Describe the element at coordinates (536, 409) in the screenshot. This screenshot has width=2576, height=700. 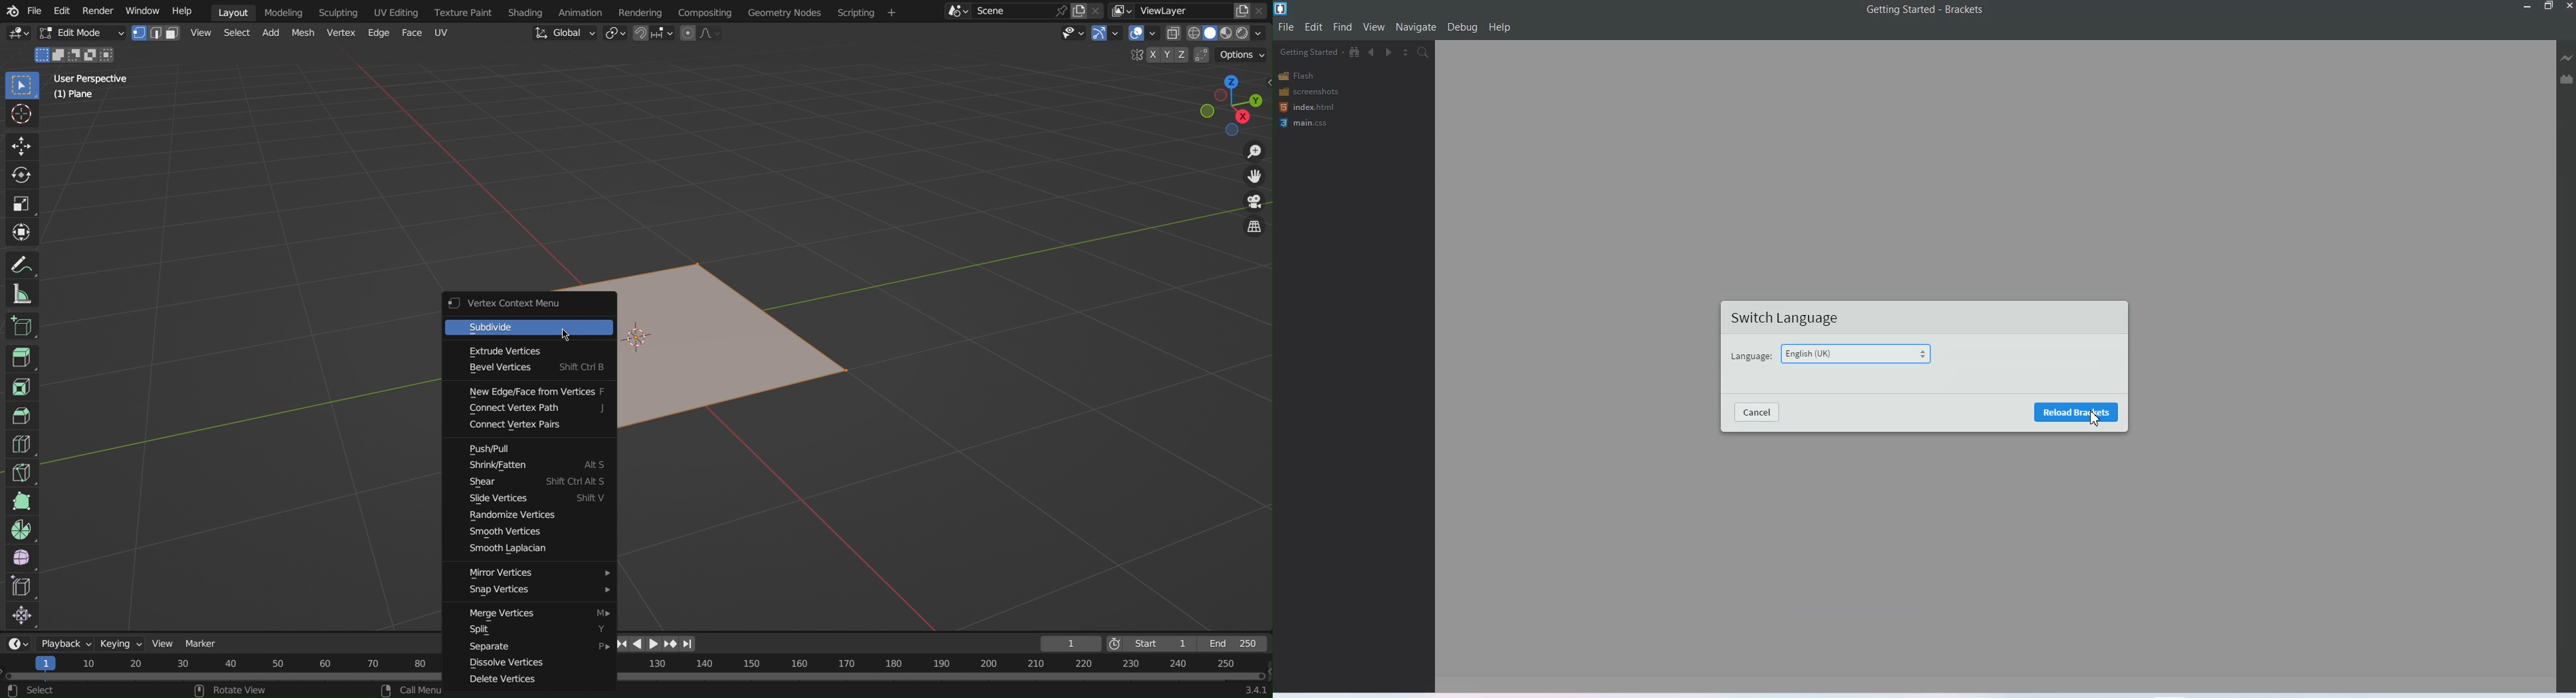
I see `Connect Vertex Path` at that location.